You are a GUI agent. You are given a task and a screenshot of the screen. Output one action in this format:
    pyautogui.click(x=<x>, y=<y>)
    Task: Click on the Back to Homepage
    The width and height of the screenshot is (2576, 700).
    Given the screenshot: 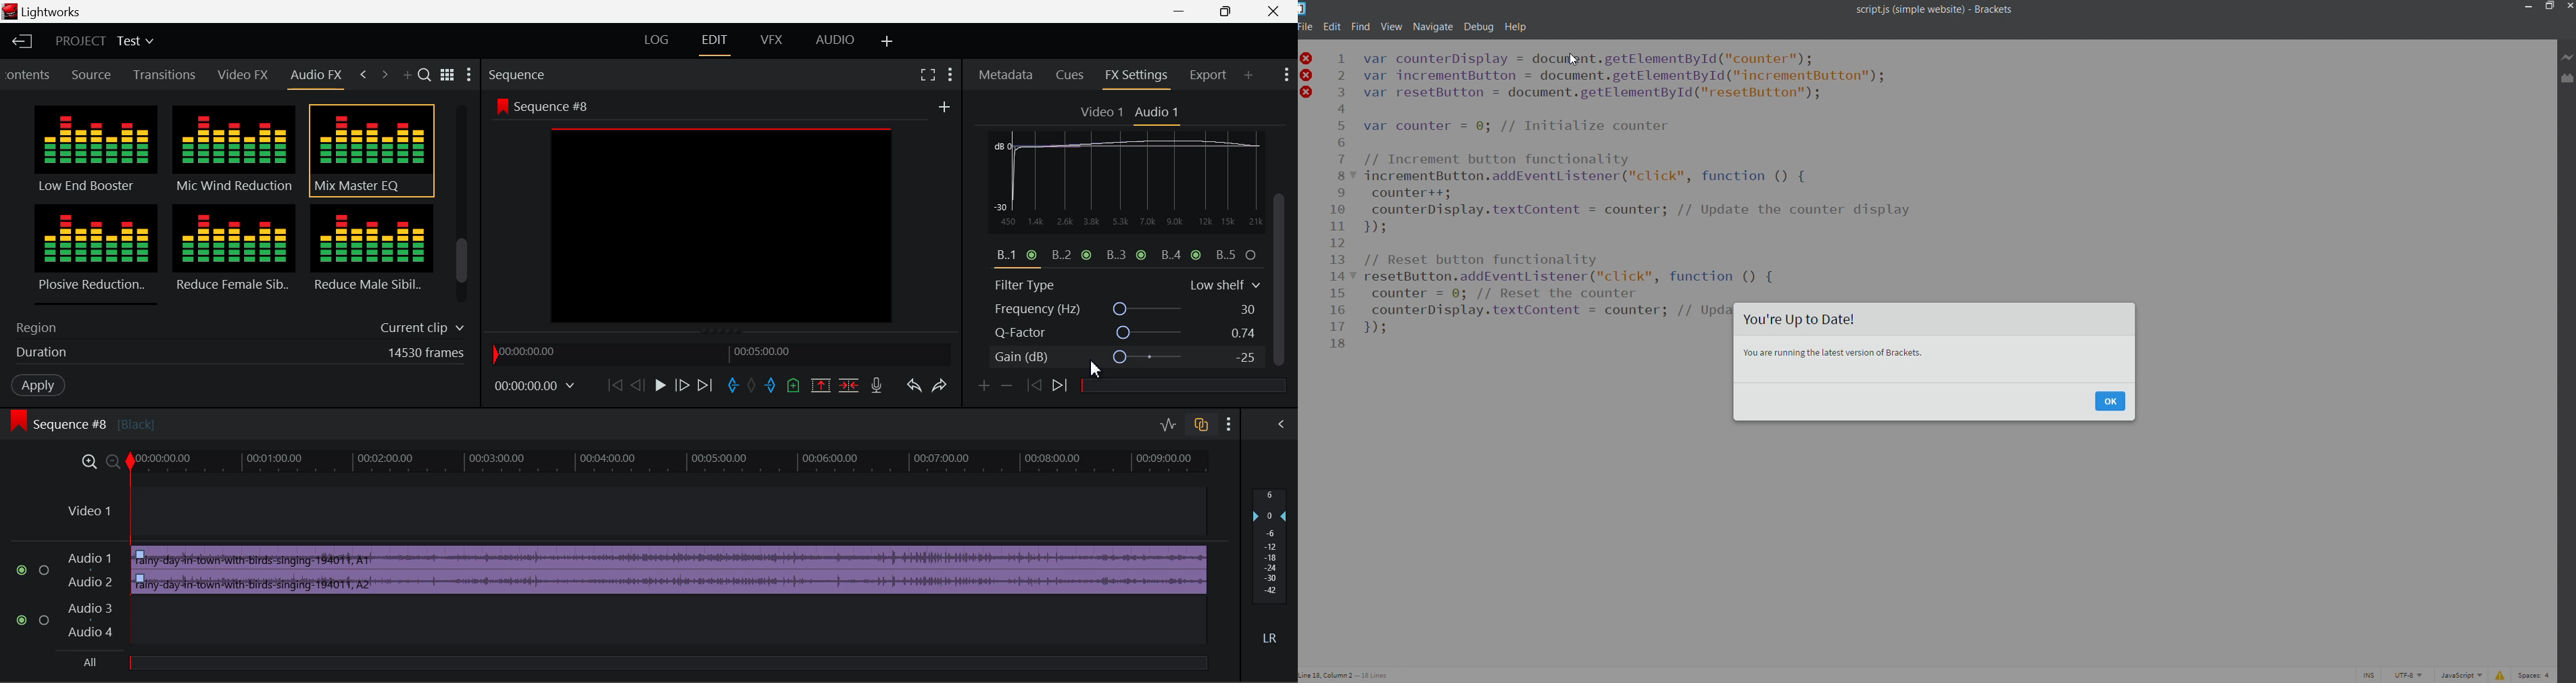 What is the action you would take?
    pyautogui.click(x=21, y=41)
    